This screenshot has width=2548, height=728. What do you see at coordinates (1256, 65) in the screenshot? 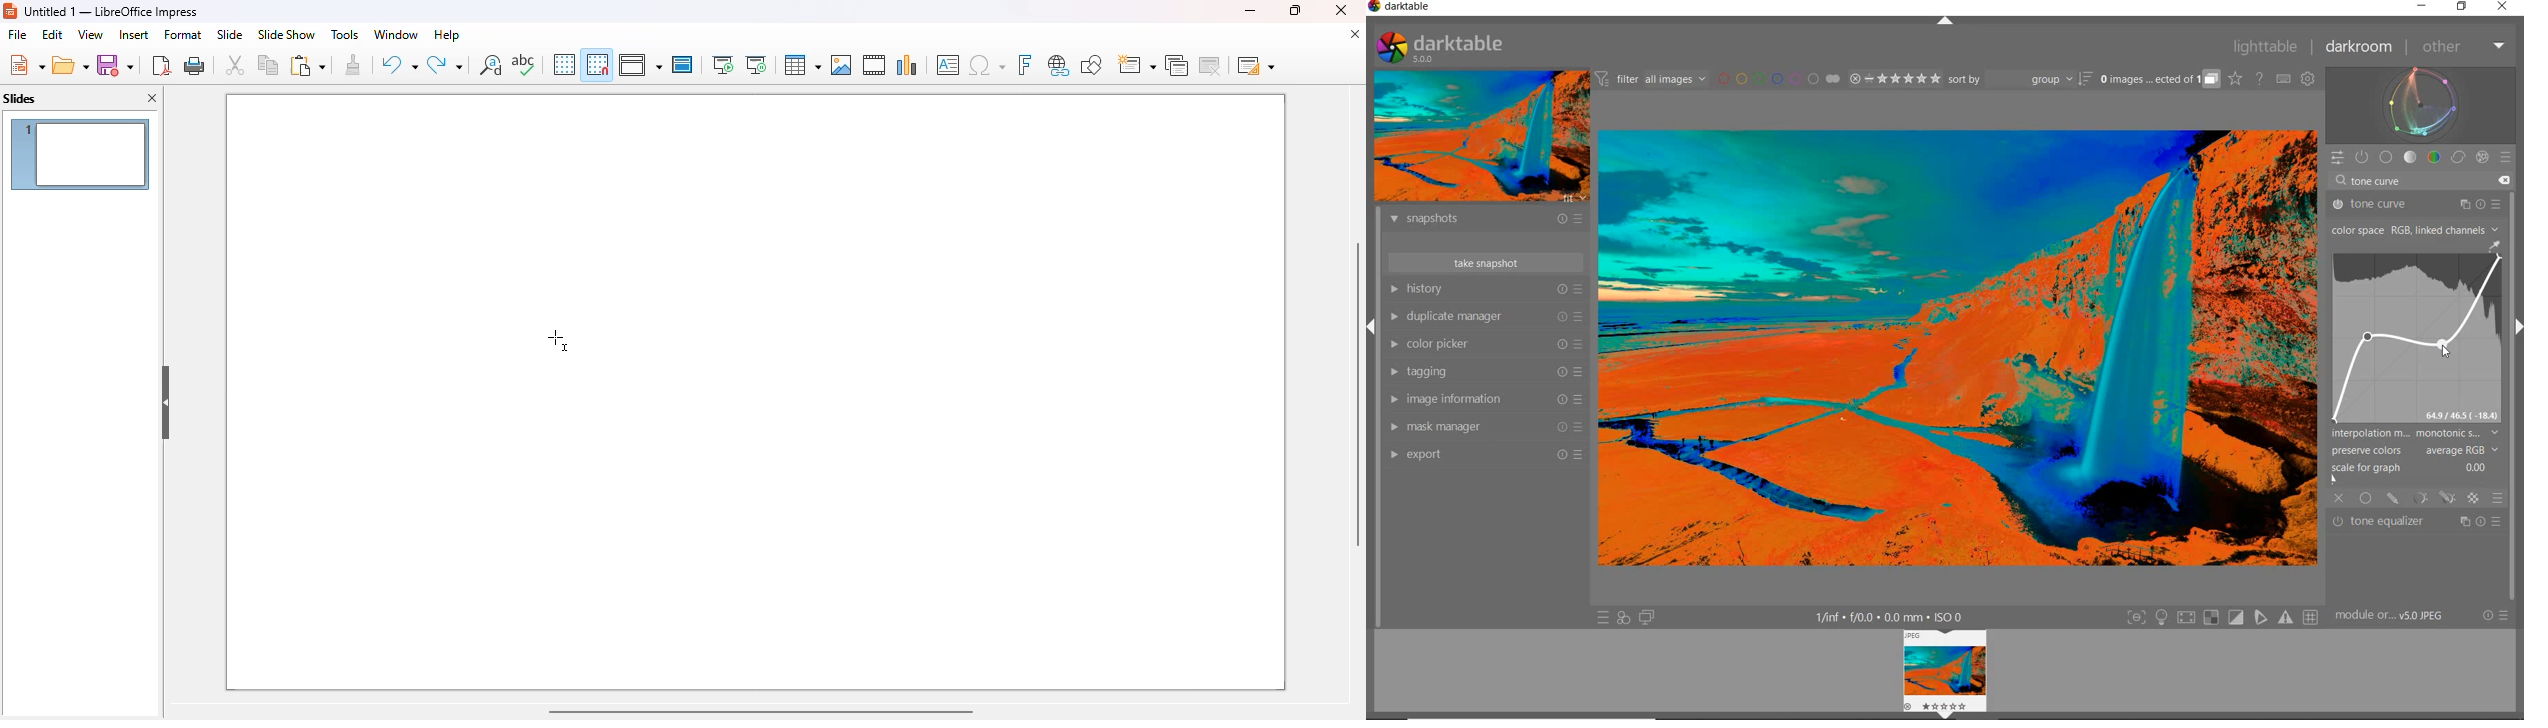
I see `slide layout` at bounding box center [1256, 65].